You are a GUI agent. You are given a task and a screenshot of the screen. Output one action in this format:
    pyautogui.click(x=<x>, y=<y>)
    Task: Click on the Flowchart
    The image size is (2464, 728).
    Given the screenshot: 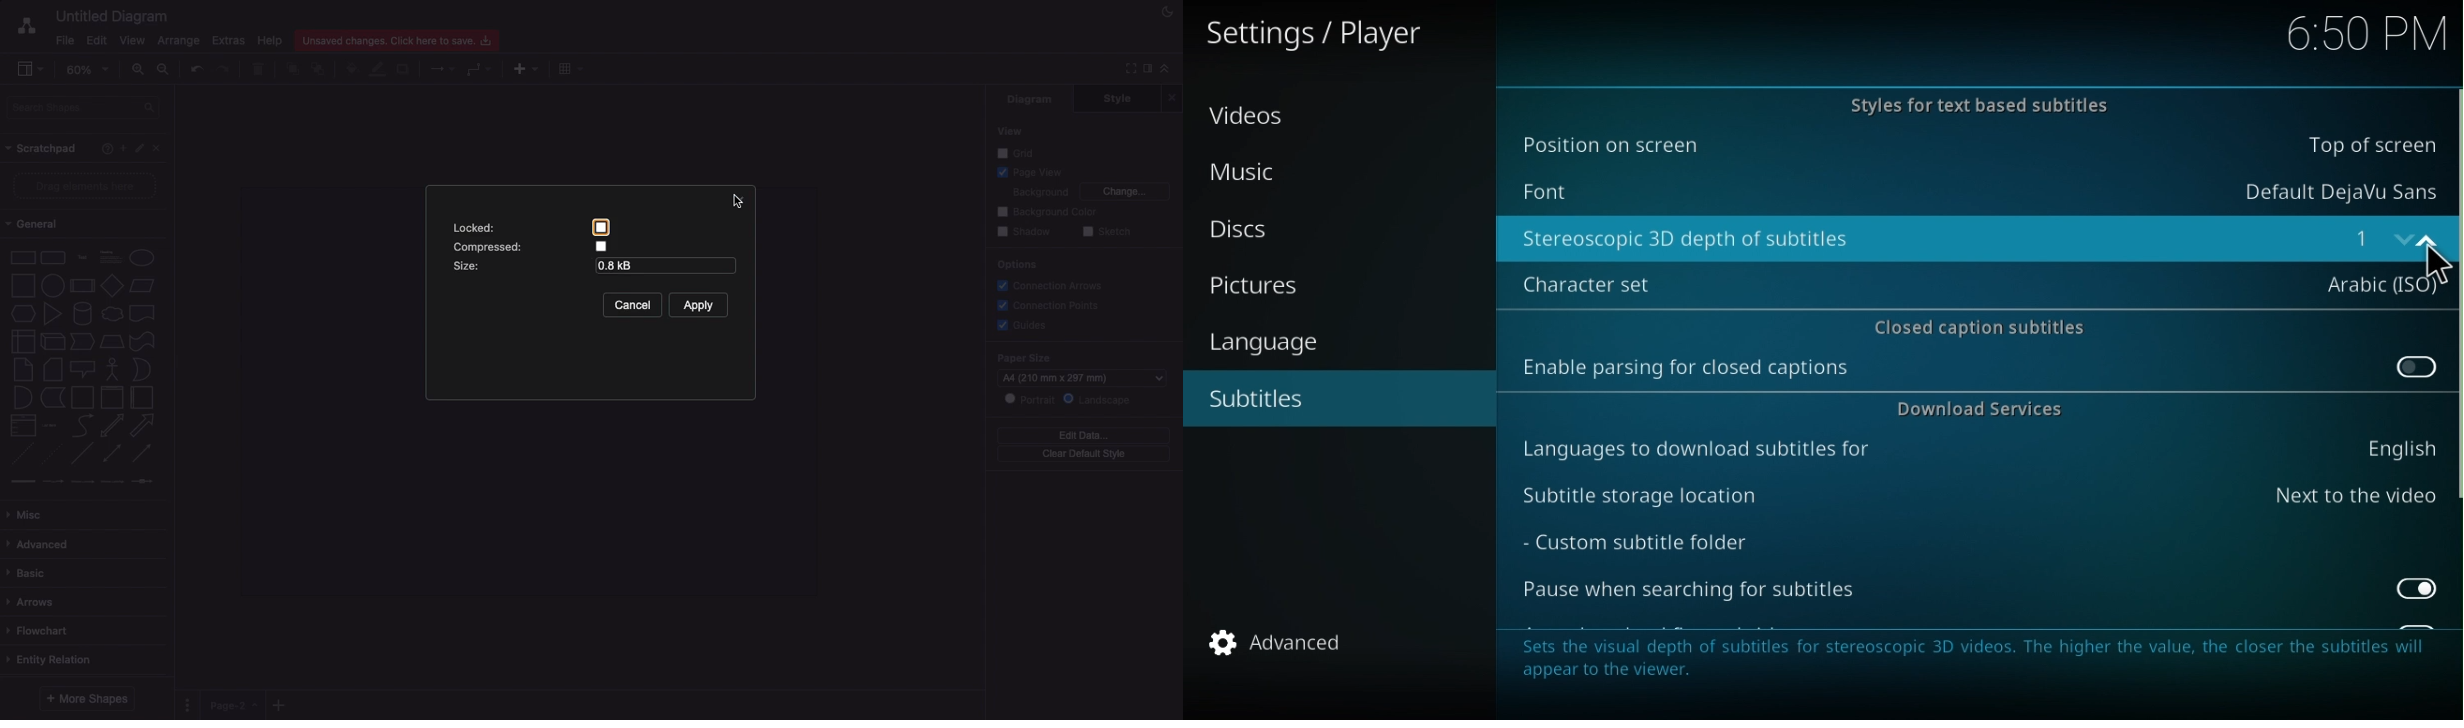 What is the action you would take?
    pyautogui.click(x=39, y=630)
    